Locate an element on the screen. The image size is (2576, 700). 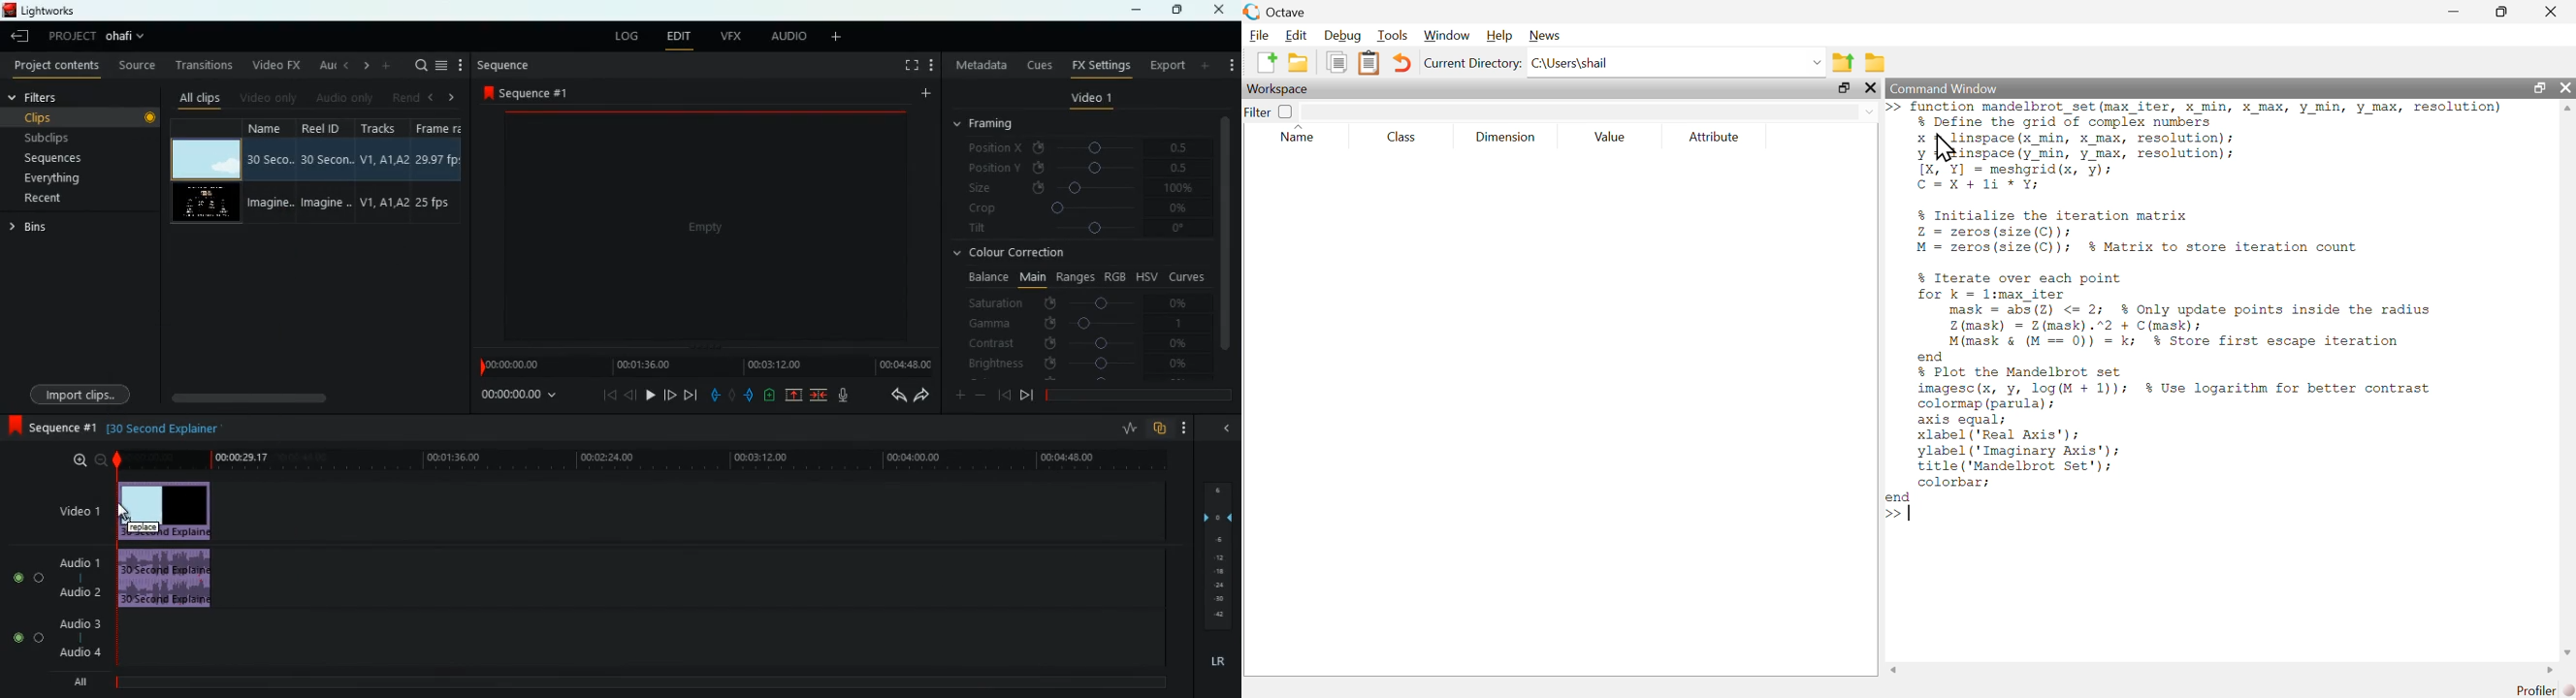
tilt is located at coordinates (1079, 231).